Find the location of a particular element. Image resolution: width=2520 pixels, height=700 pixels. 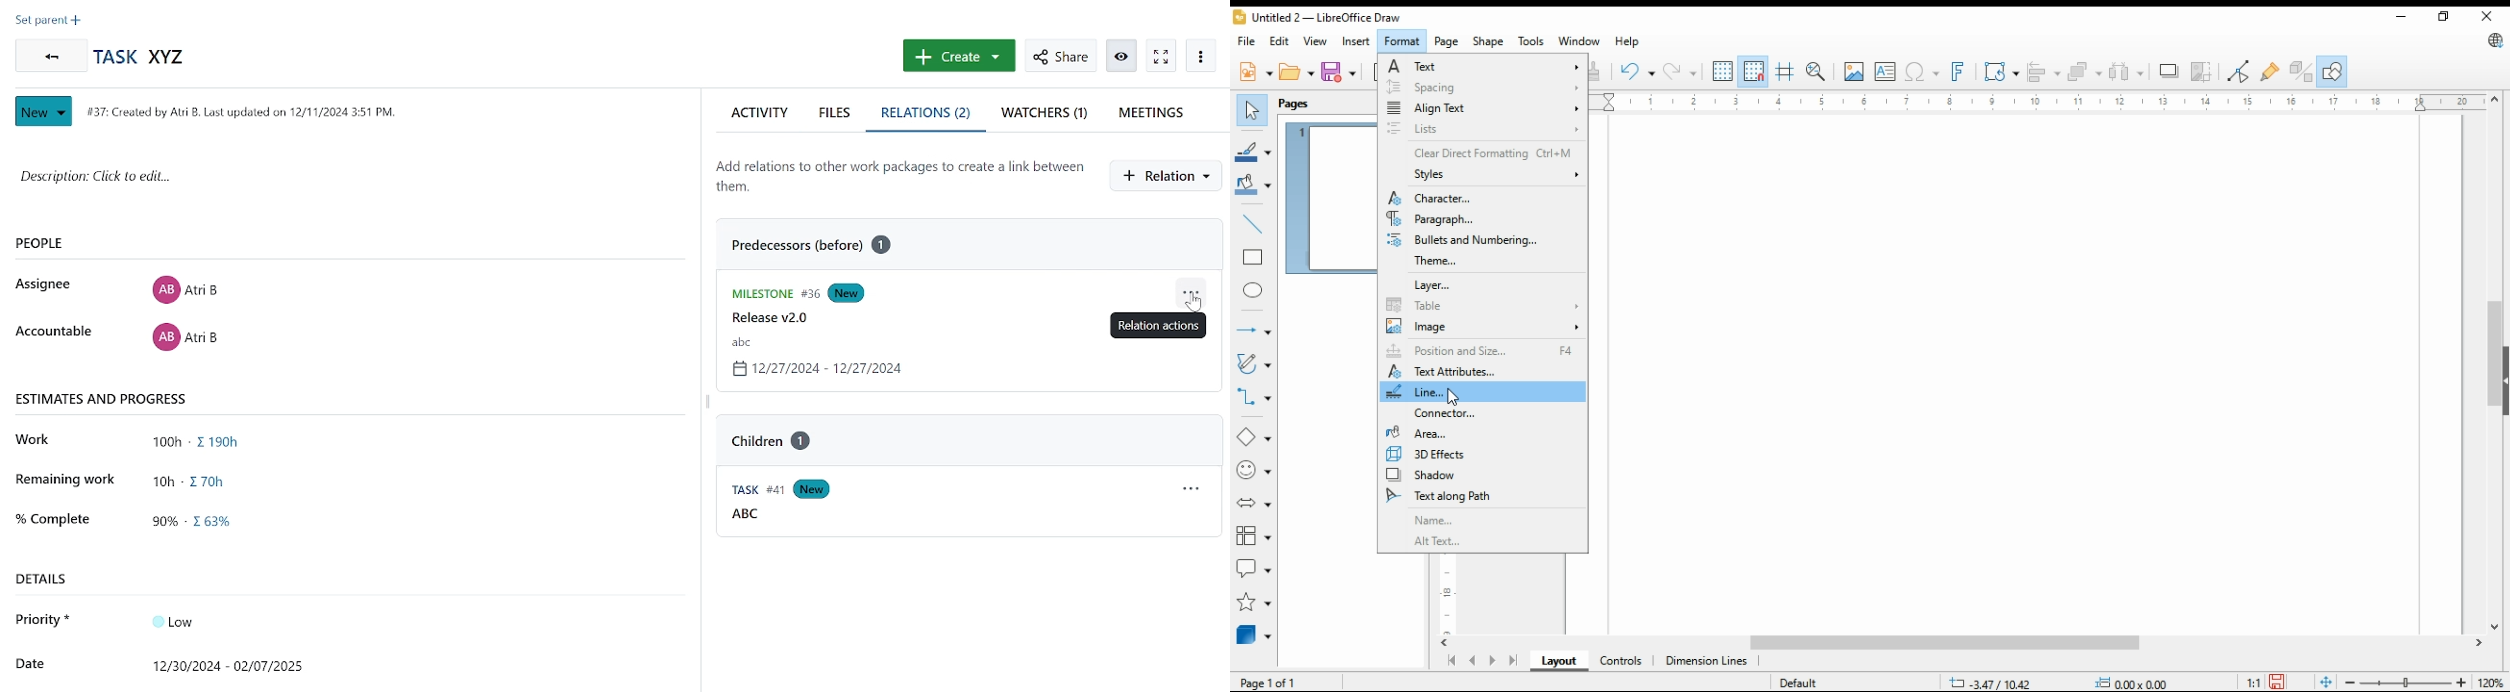

bullets and numbering is located at coordinates (1481, 239).